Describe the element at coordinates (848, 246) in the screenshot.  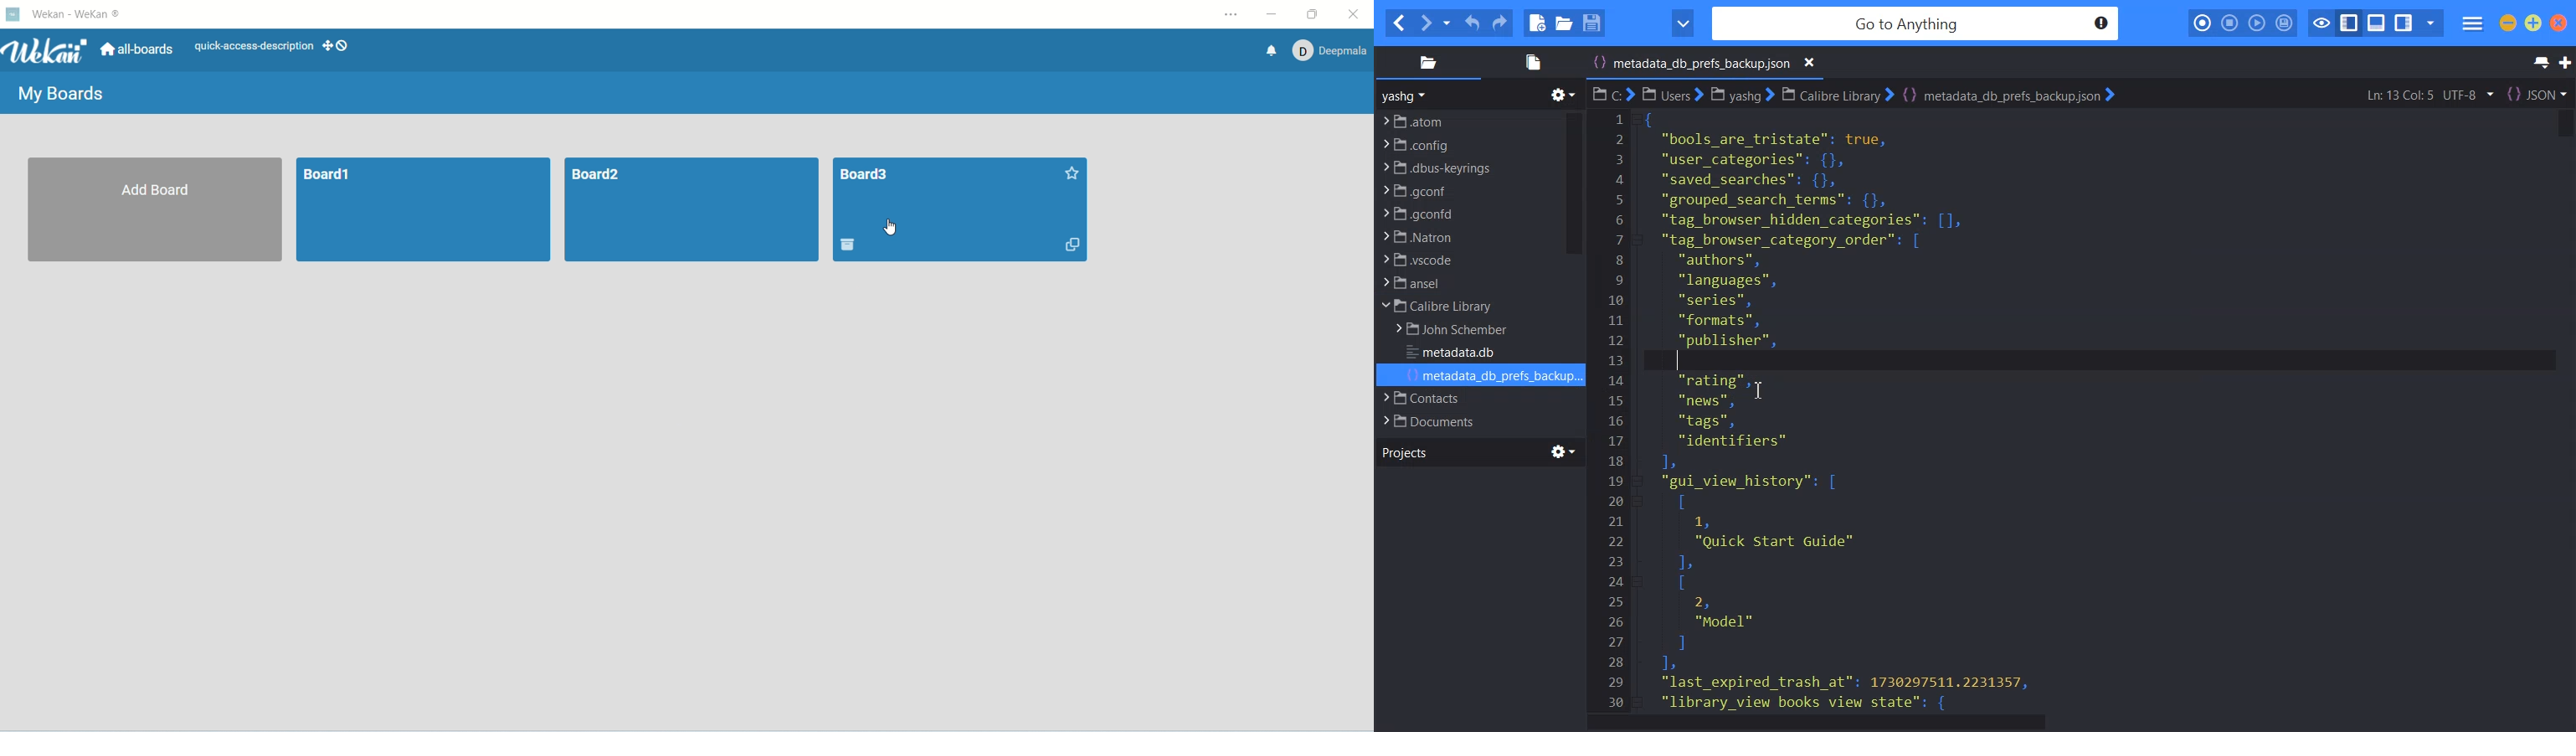
I see `delete` at that location.